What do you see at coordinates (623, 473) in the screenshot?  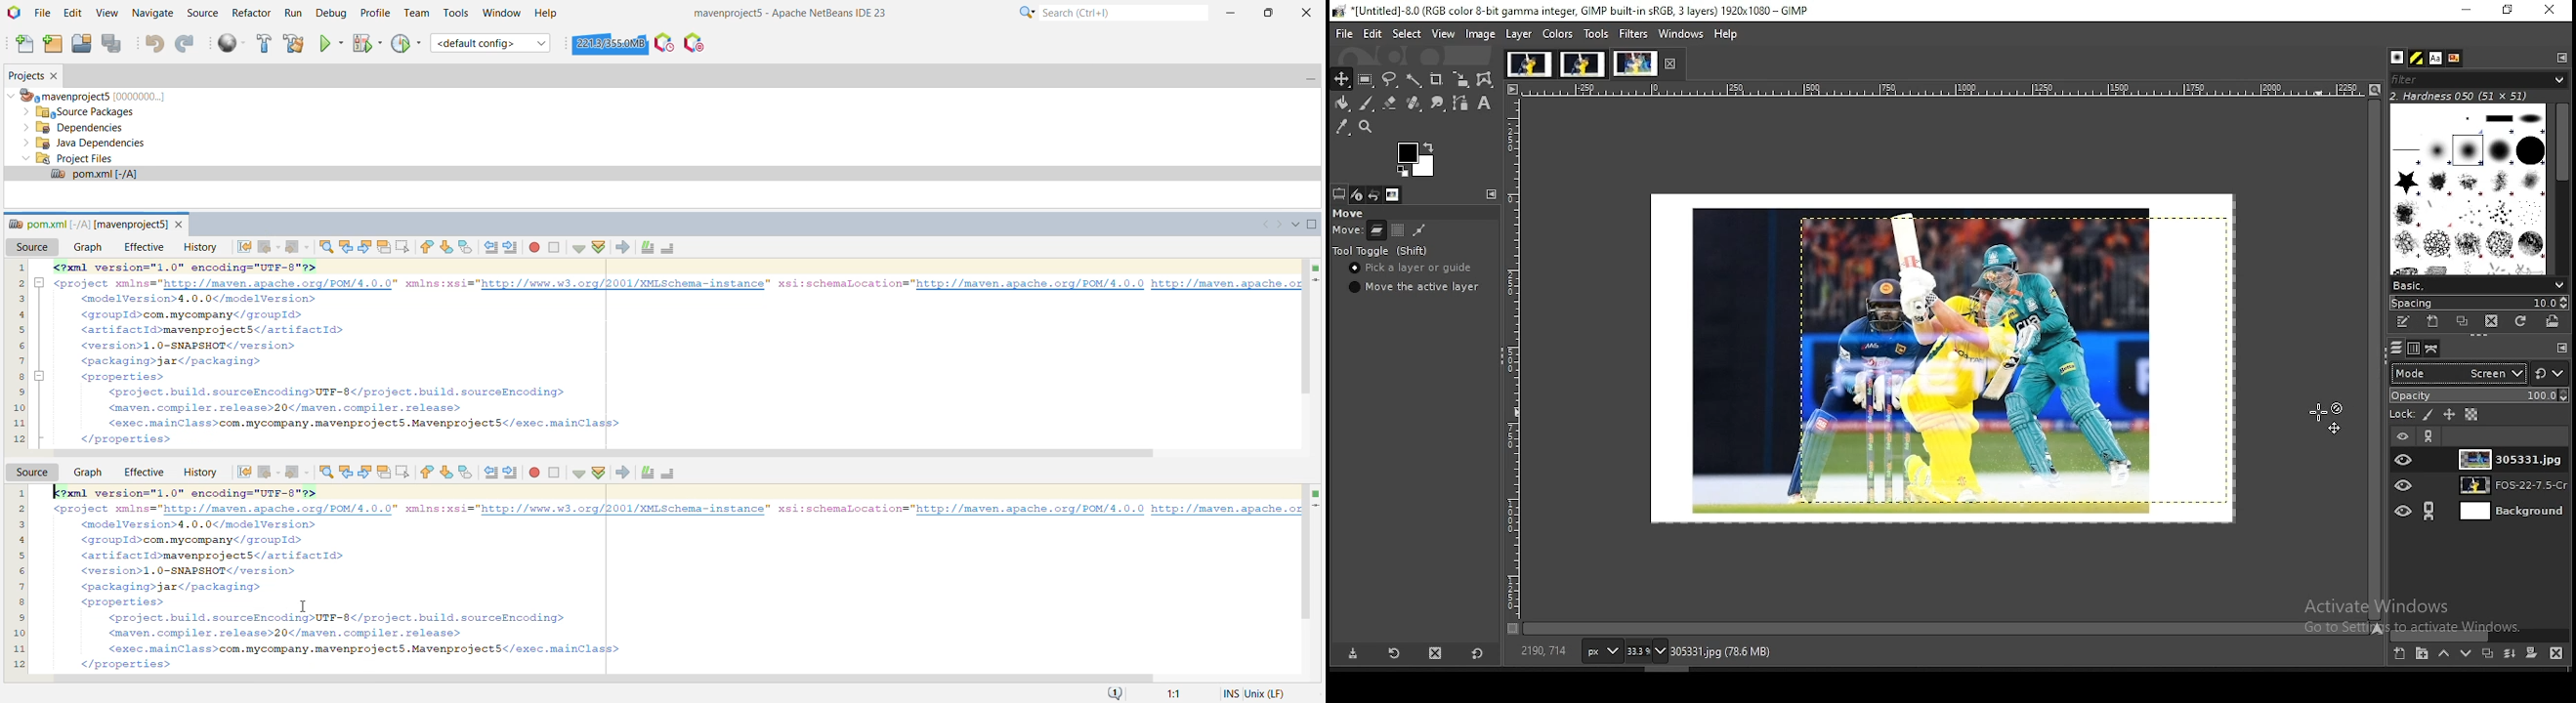 I see `XSL Transformation` at bounding box center [623, 473].